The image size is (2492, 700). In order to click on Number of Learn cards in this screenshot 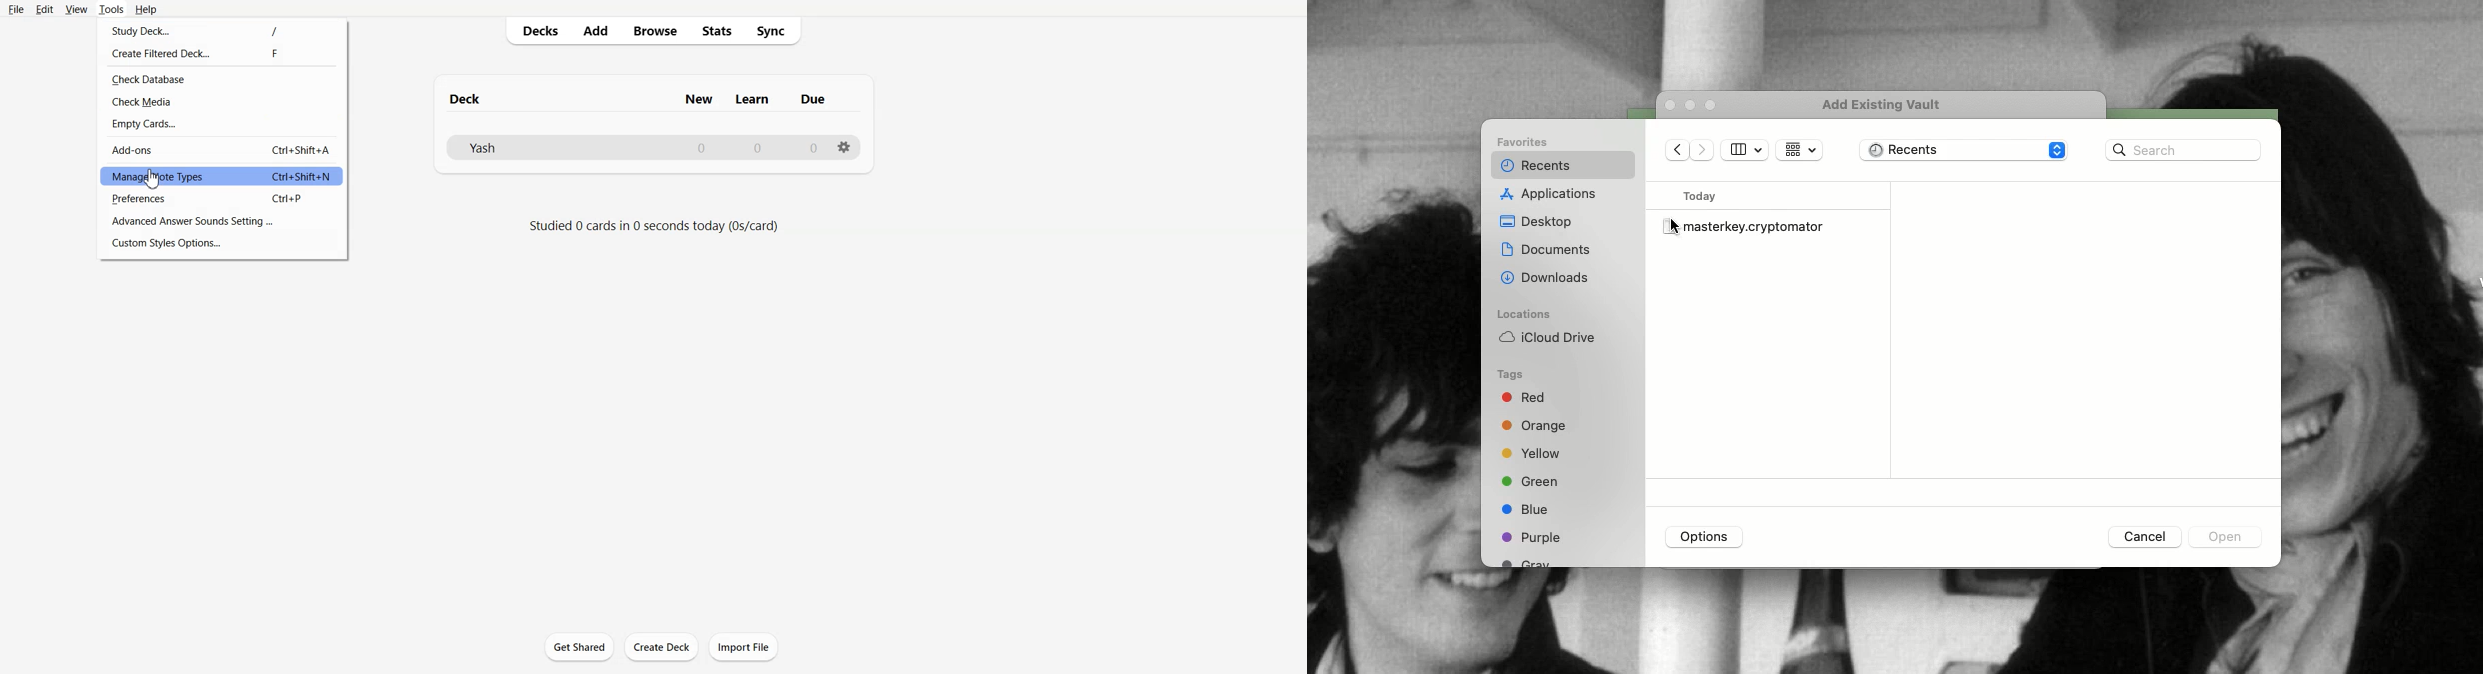, I will do `click(758, 147)`.